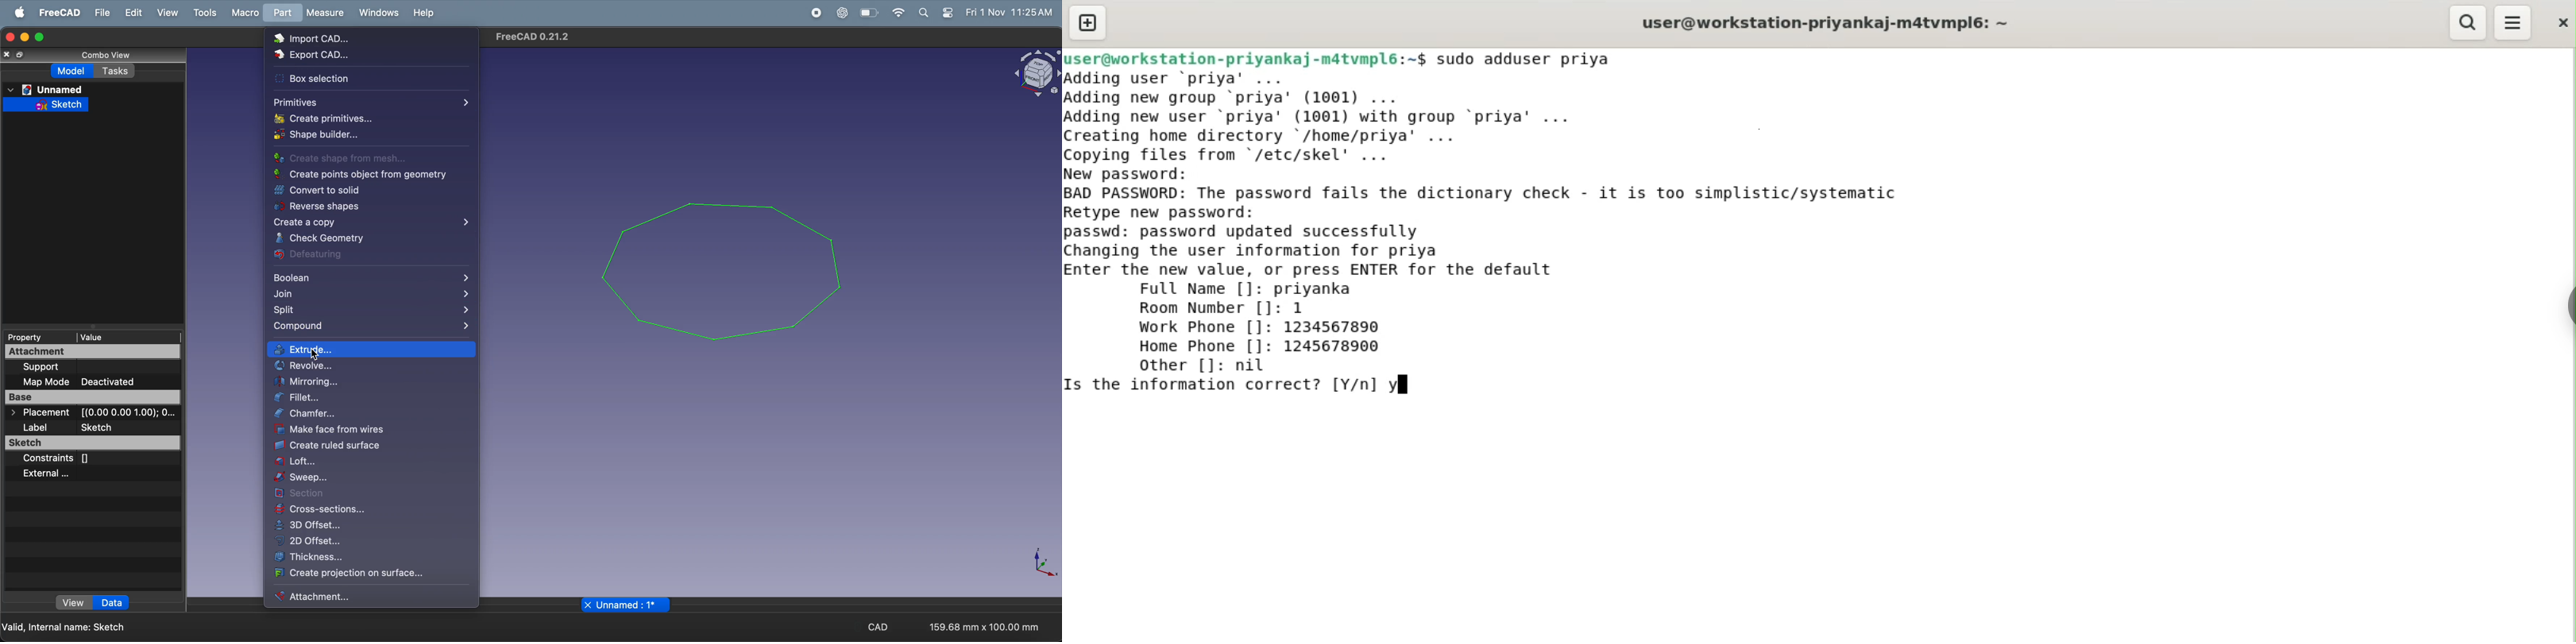 This screenshot has height=644, width=2576. I want to click on export cad, so click(314, 54).